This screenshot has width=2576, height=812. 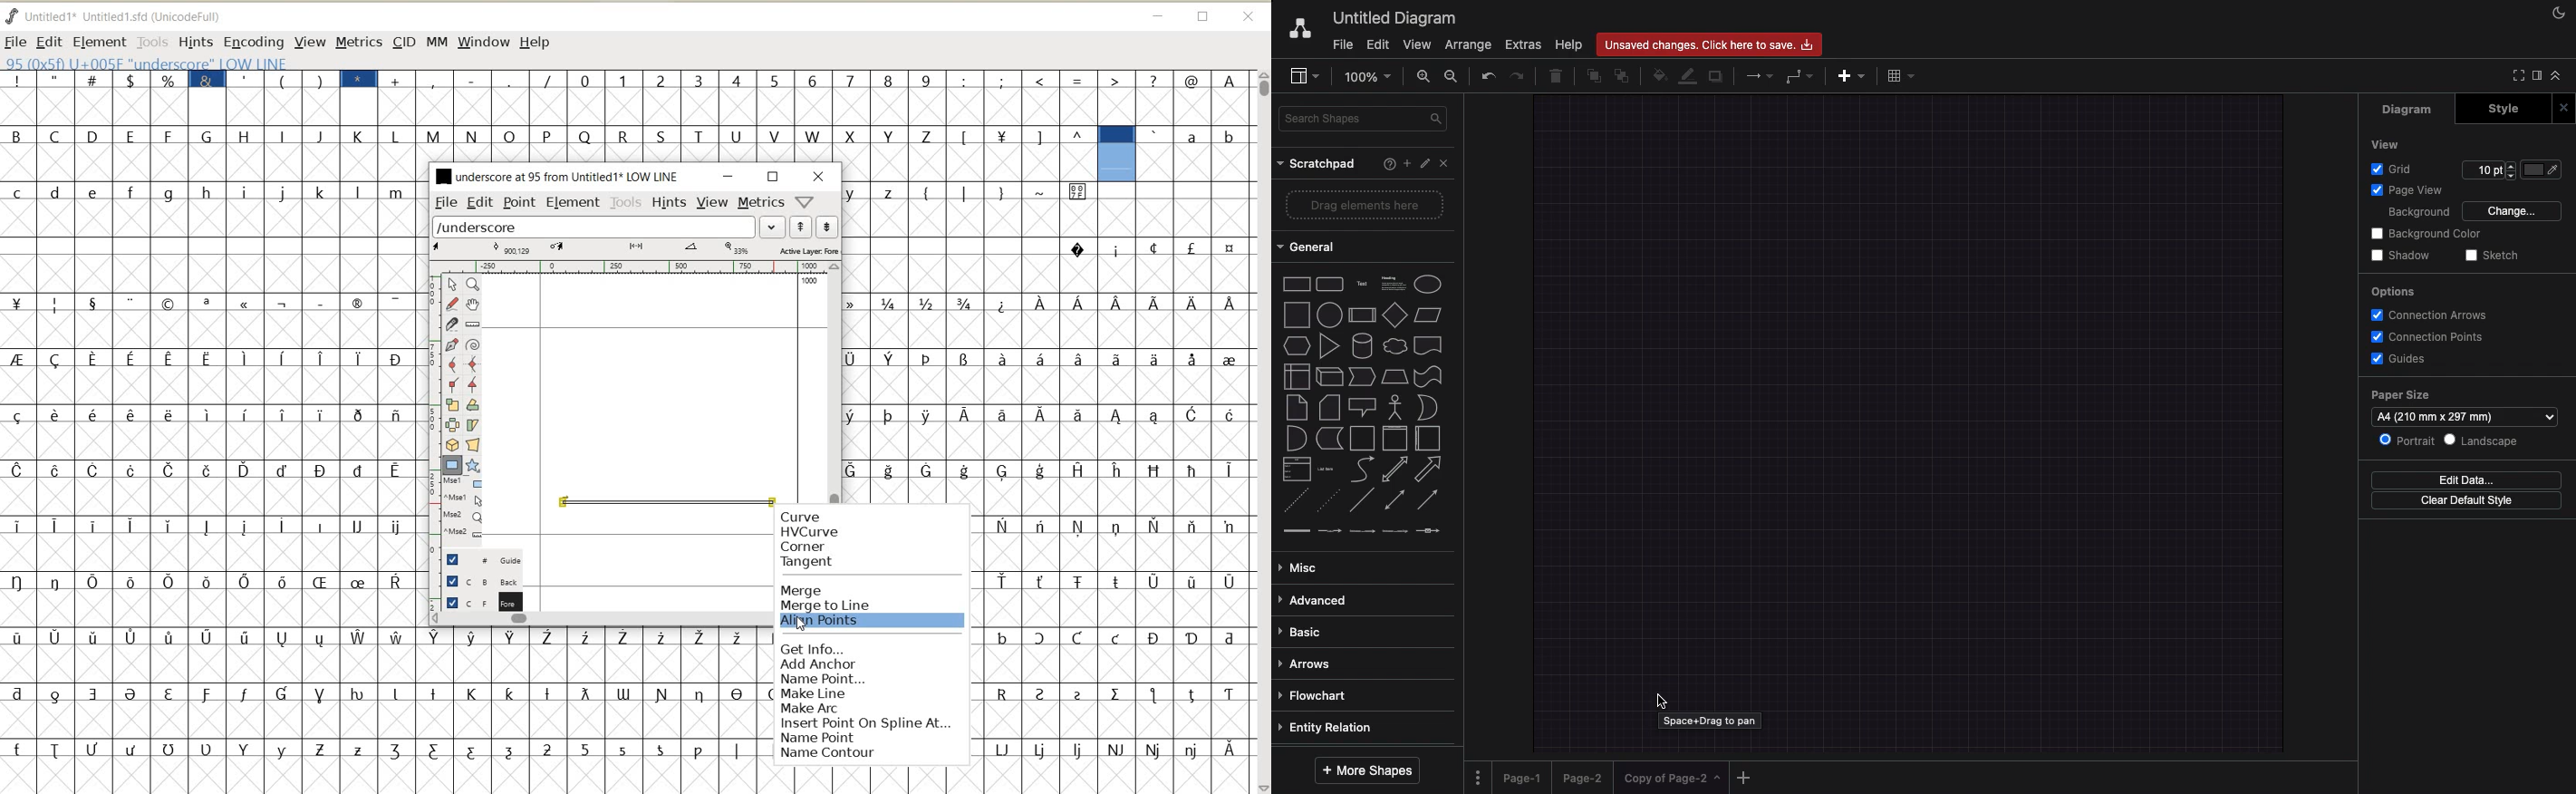 What do you see at coordinates (1452, 78) in the screenshot?
I see `Zoom out` at bounding box center [1452, 78].